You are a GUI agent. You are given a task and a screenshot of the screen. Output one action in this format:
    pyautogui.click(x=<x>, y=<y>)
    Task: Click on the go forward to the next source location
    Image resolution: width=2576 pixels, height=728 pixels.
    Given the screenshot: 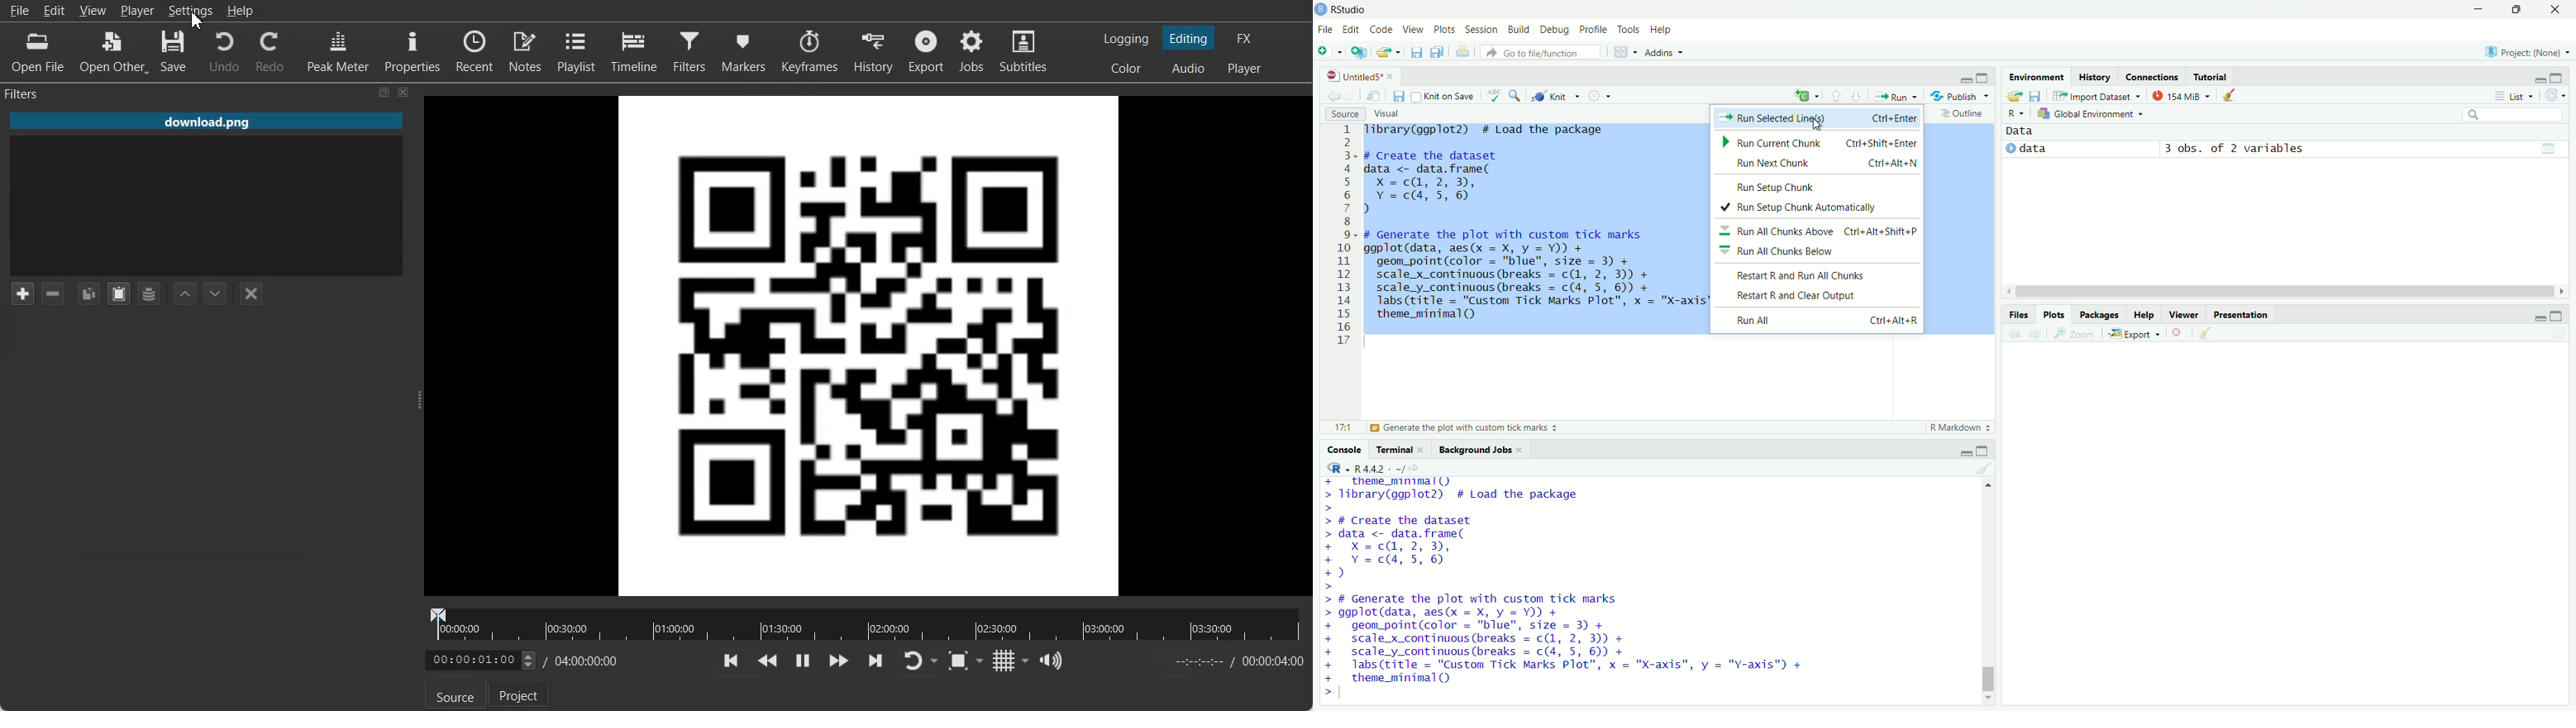 What is the action you would take?
    pyautogui.click(x=1352, y=95)
    